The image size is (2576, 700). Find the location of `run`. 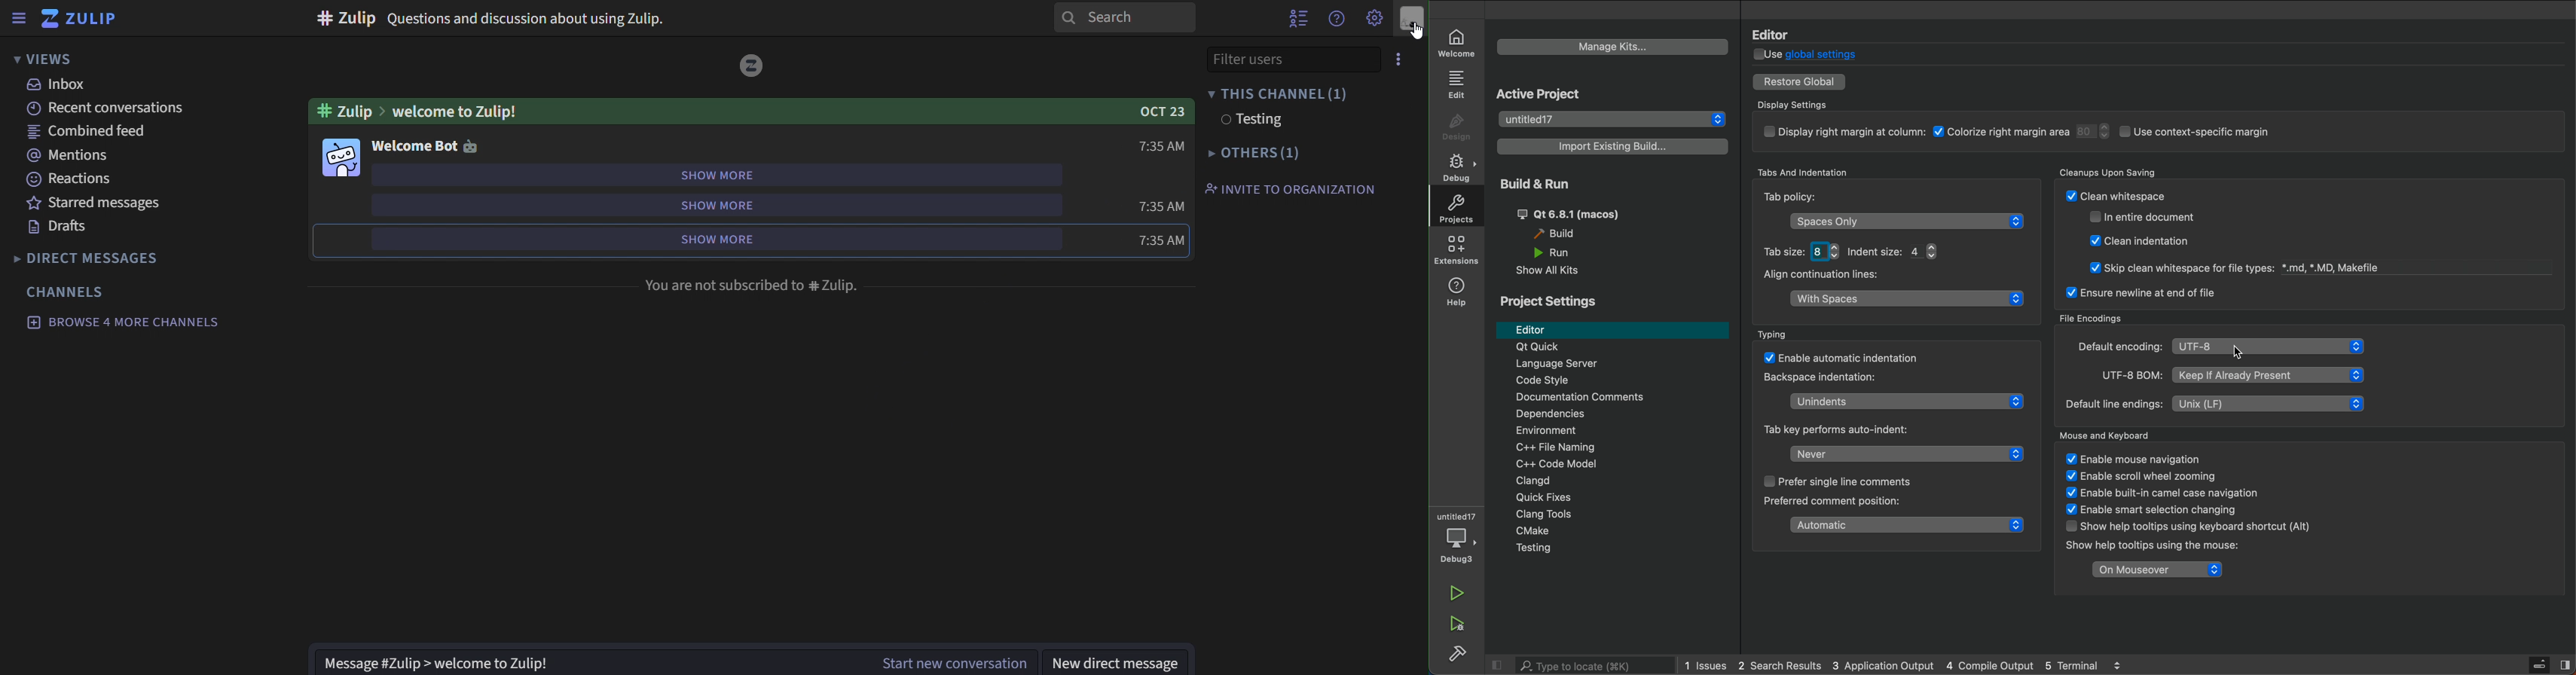

run is located at coordinates (1459, 594).